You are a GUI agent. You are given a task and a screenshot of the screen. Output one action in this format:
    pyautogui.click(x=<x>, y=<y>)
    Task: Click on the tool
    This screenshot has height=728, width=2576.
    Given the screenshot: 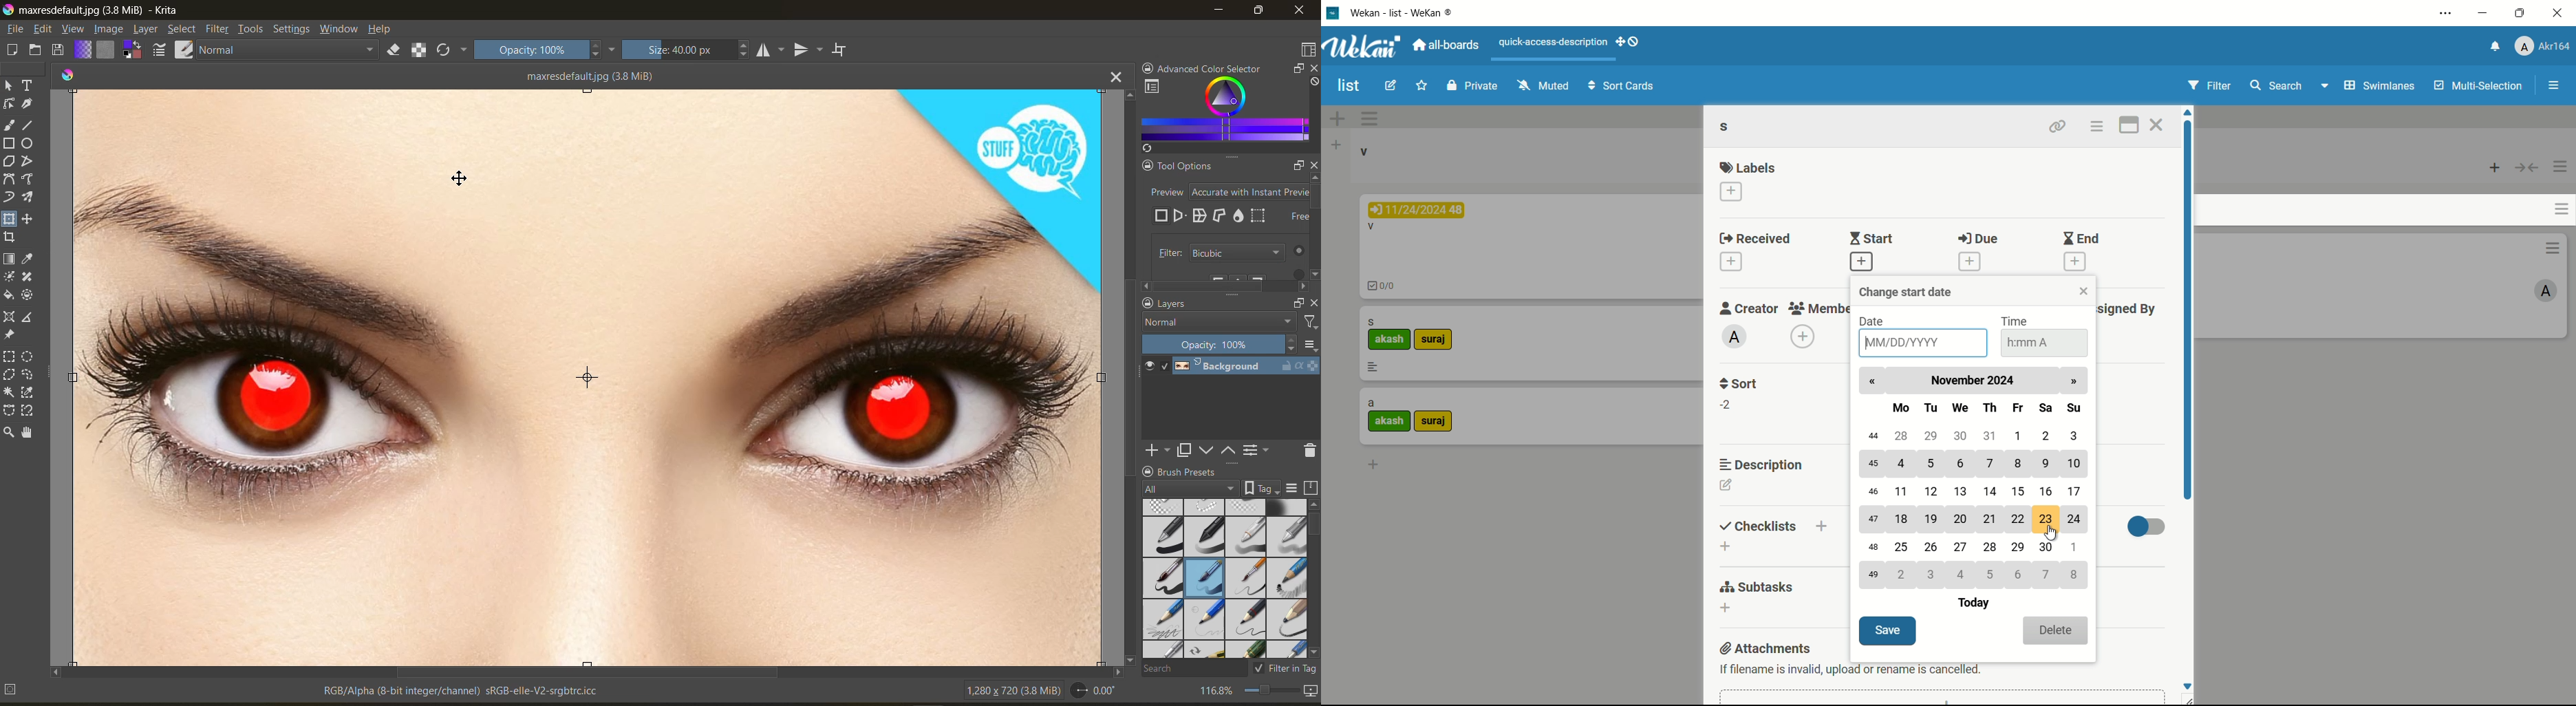 What is the action you would take?
    pyautogui.click(x=8, y=317)
    